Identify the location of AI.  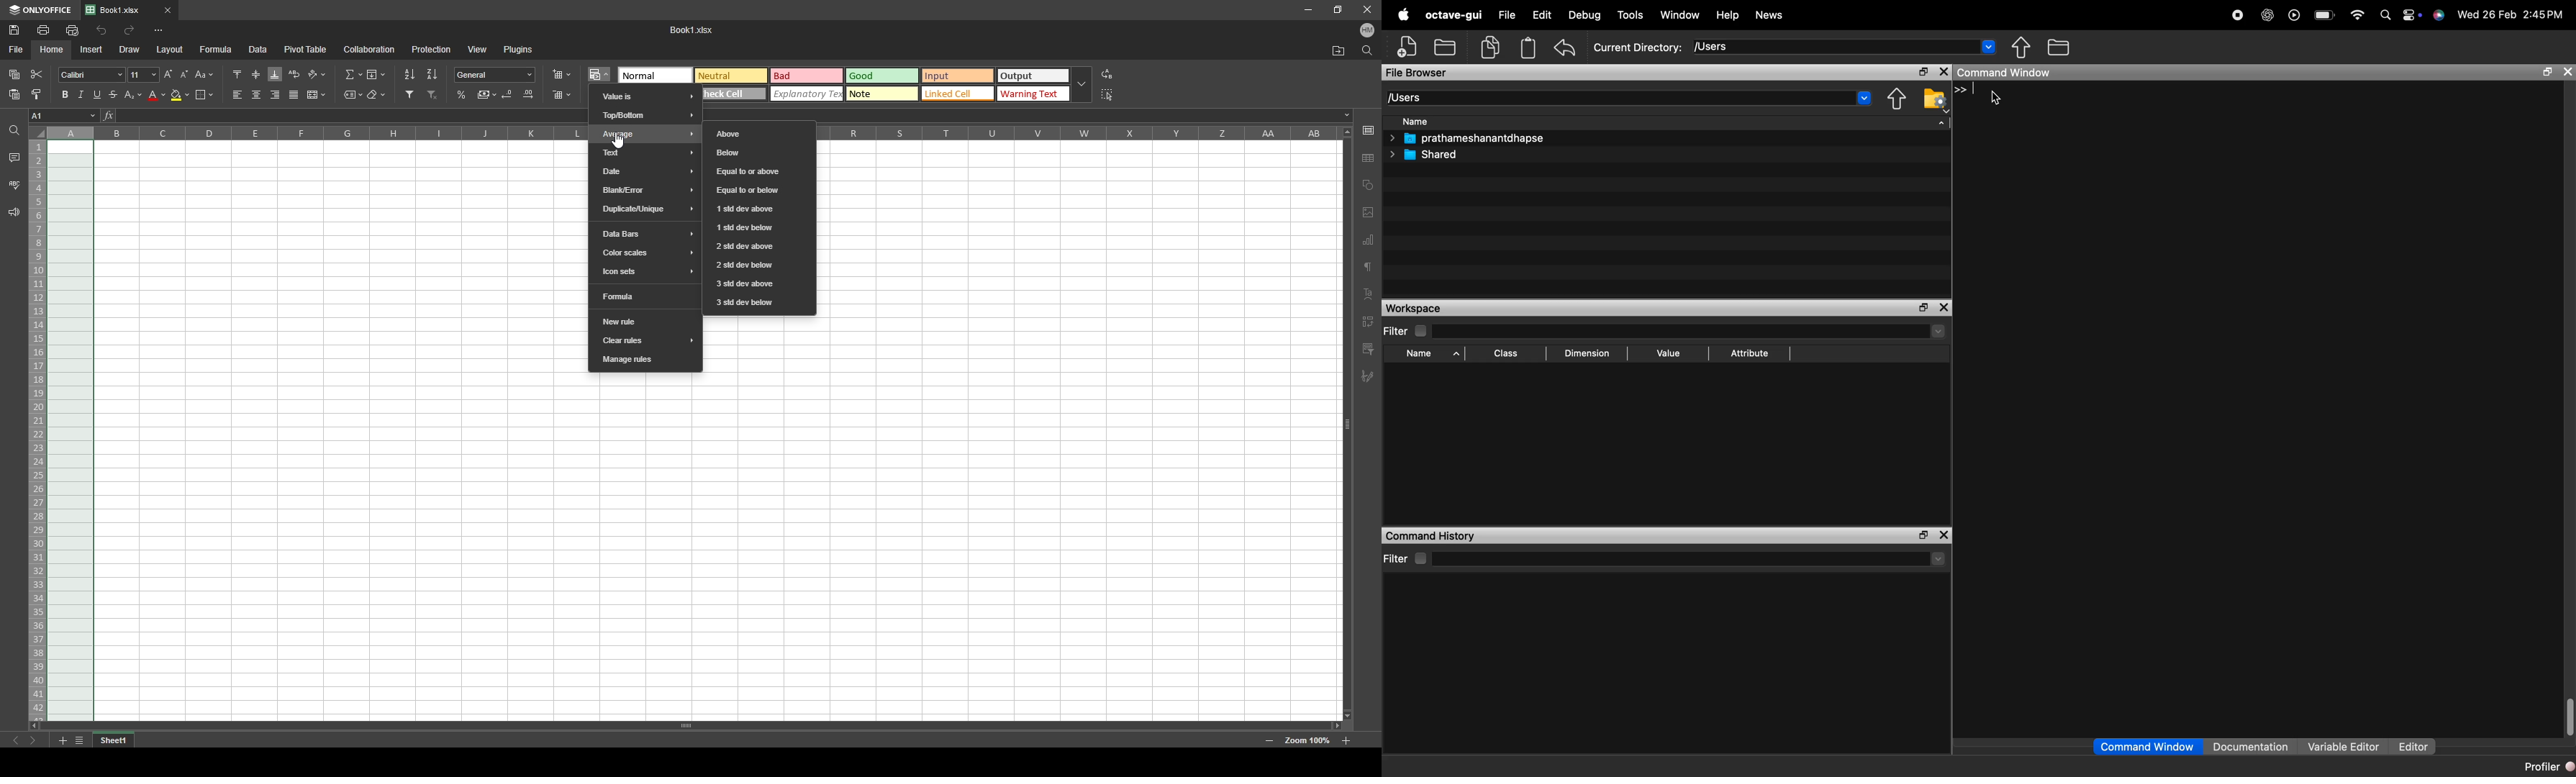
(2267, 12).